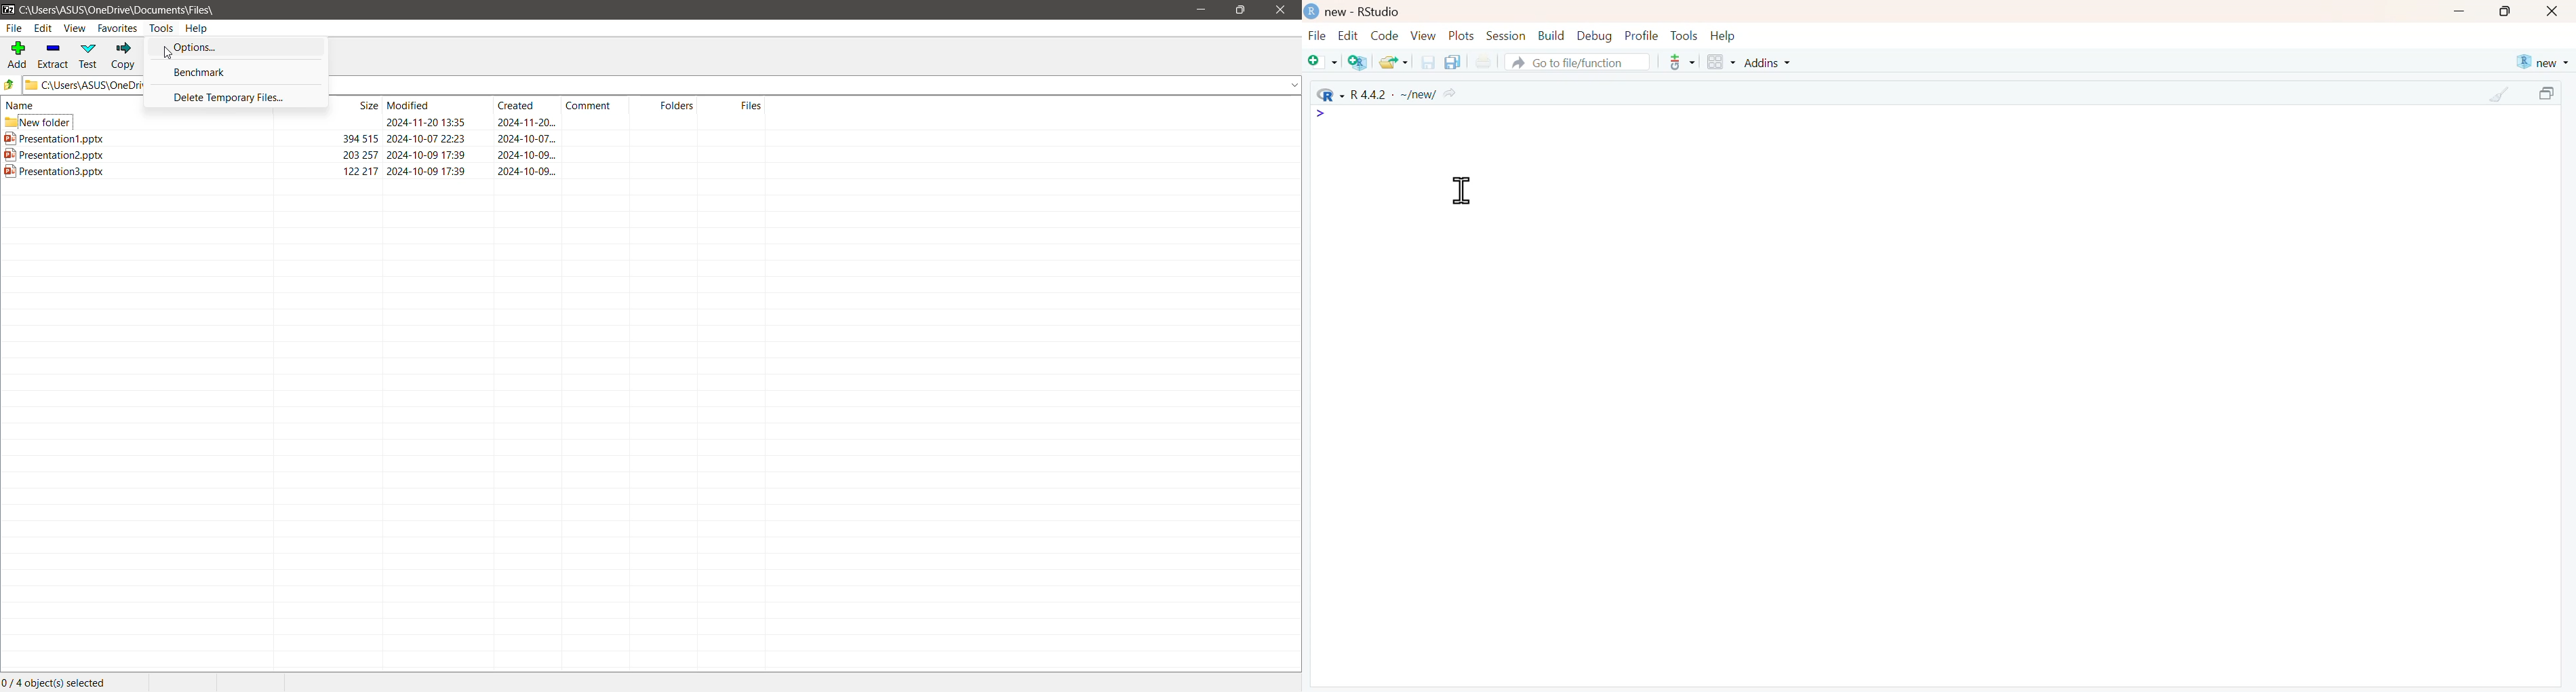  What do you see at coordinates (1686, 36) in the screenshot?
I see `Tools` at bounding box center [1686, 36].